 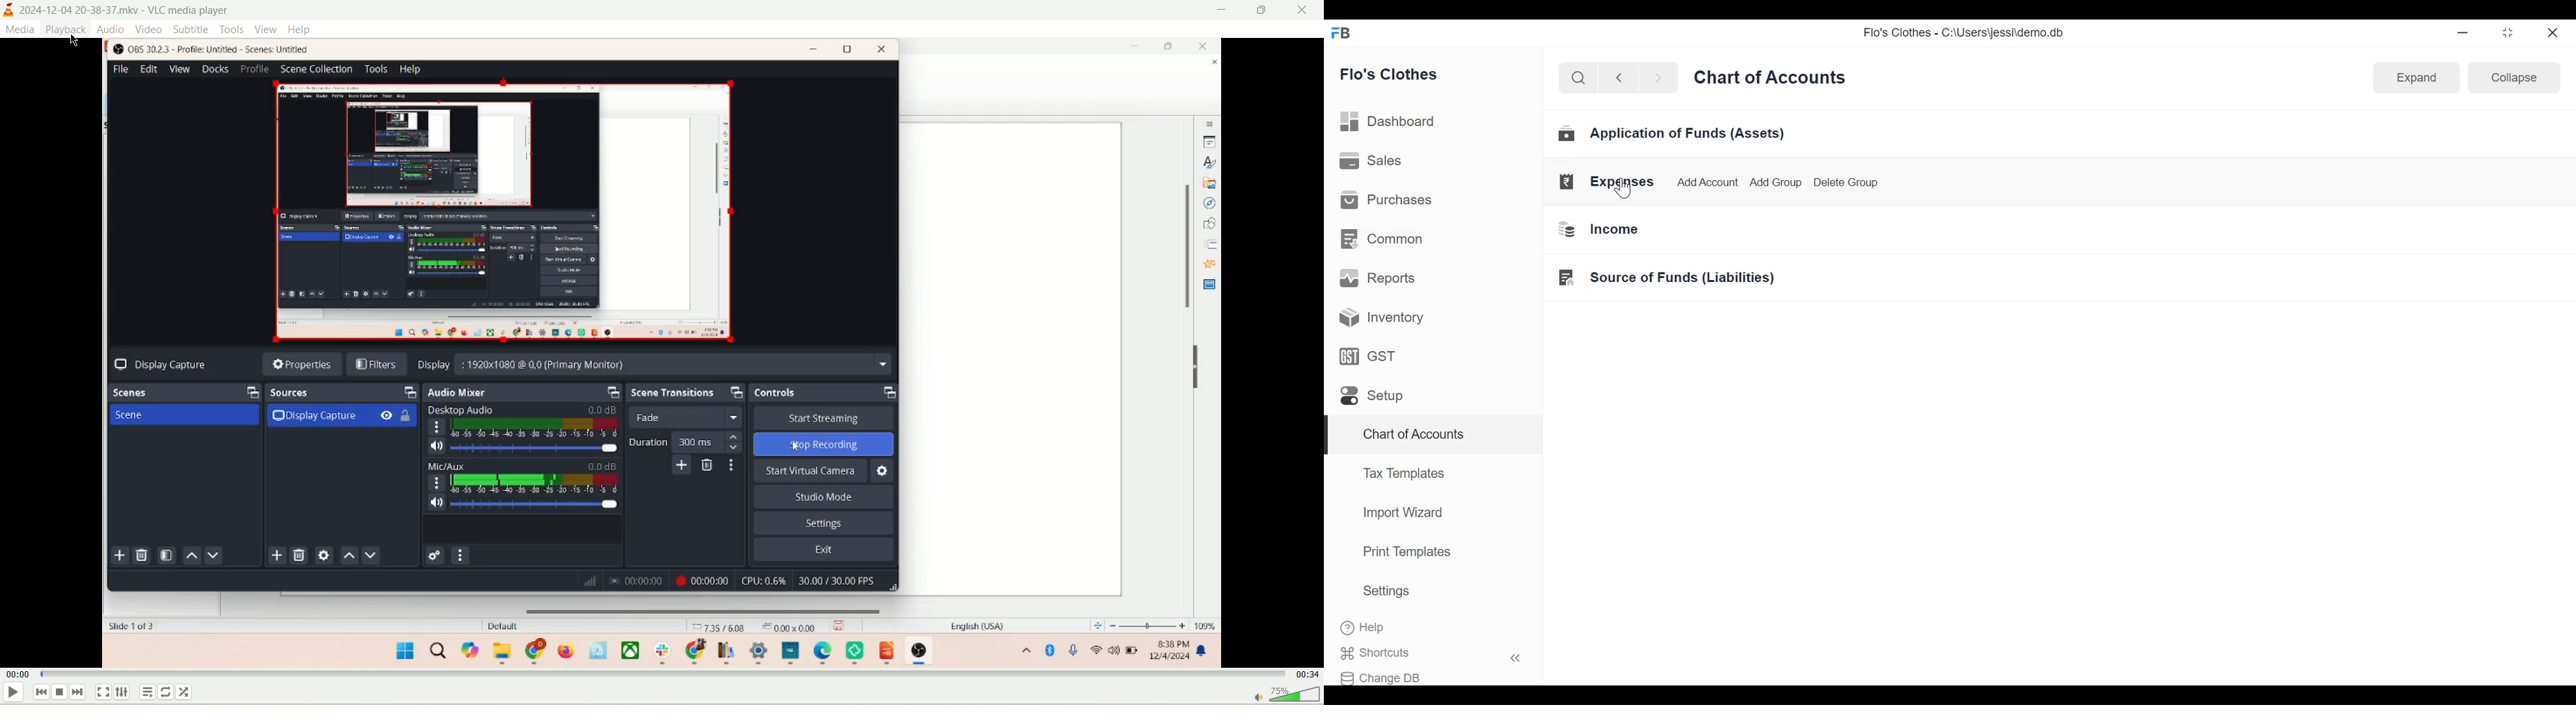 What do you see at coordinates (1376, 628) in the screenshot?
I see `Help` at bounding box center [1376, 628].